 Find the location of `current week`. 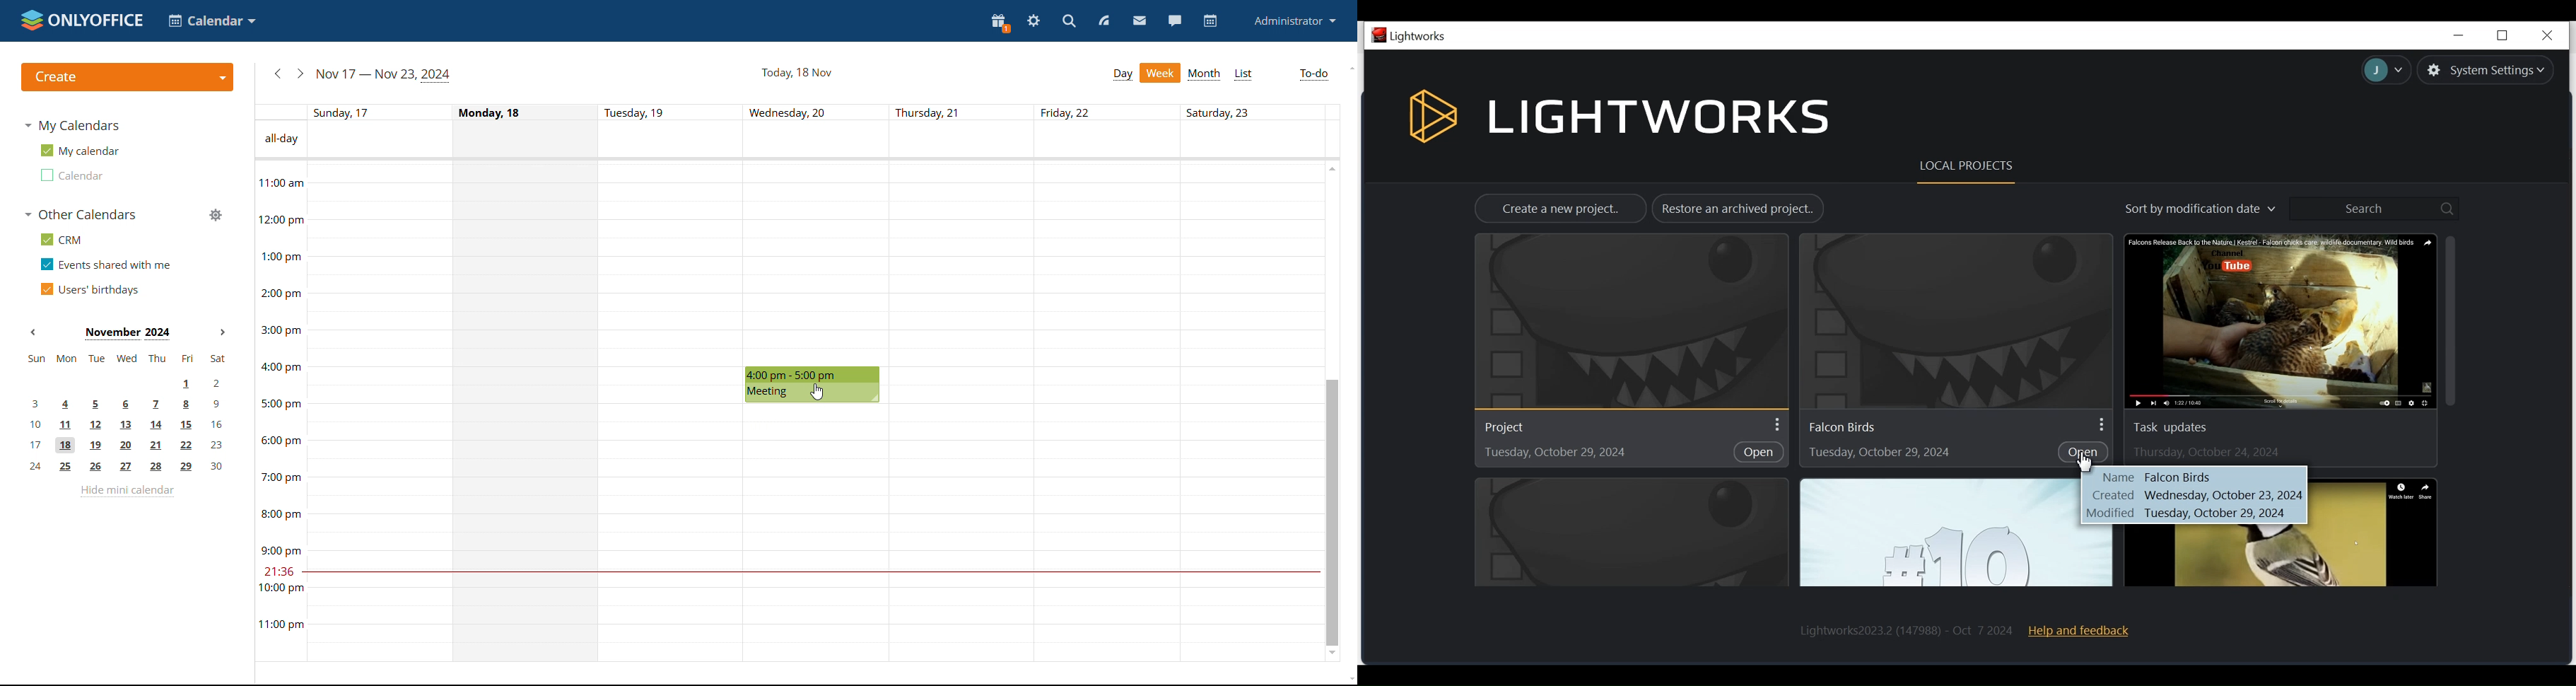

current week is located at coordinates (382, 75).